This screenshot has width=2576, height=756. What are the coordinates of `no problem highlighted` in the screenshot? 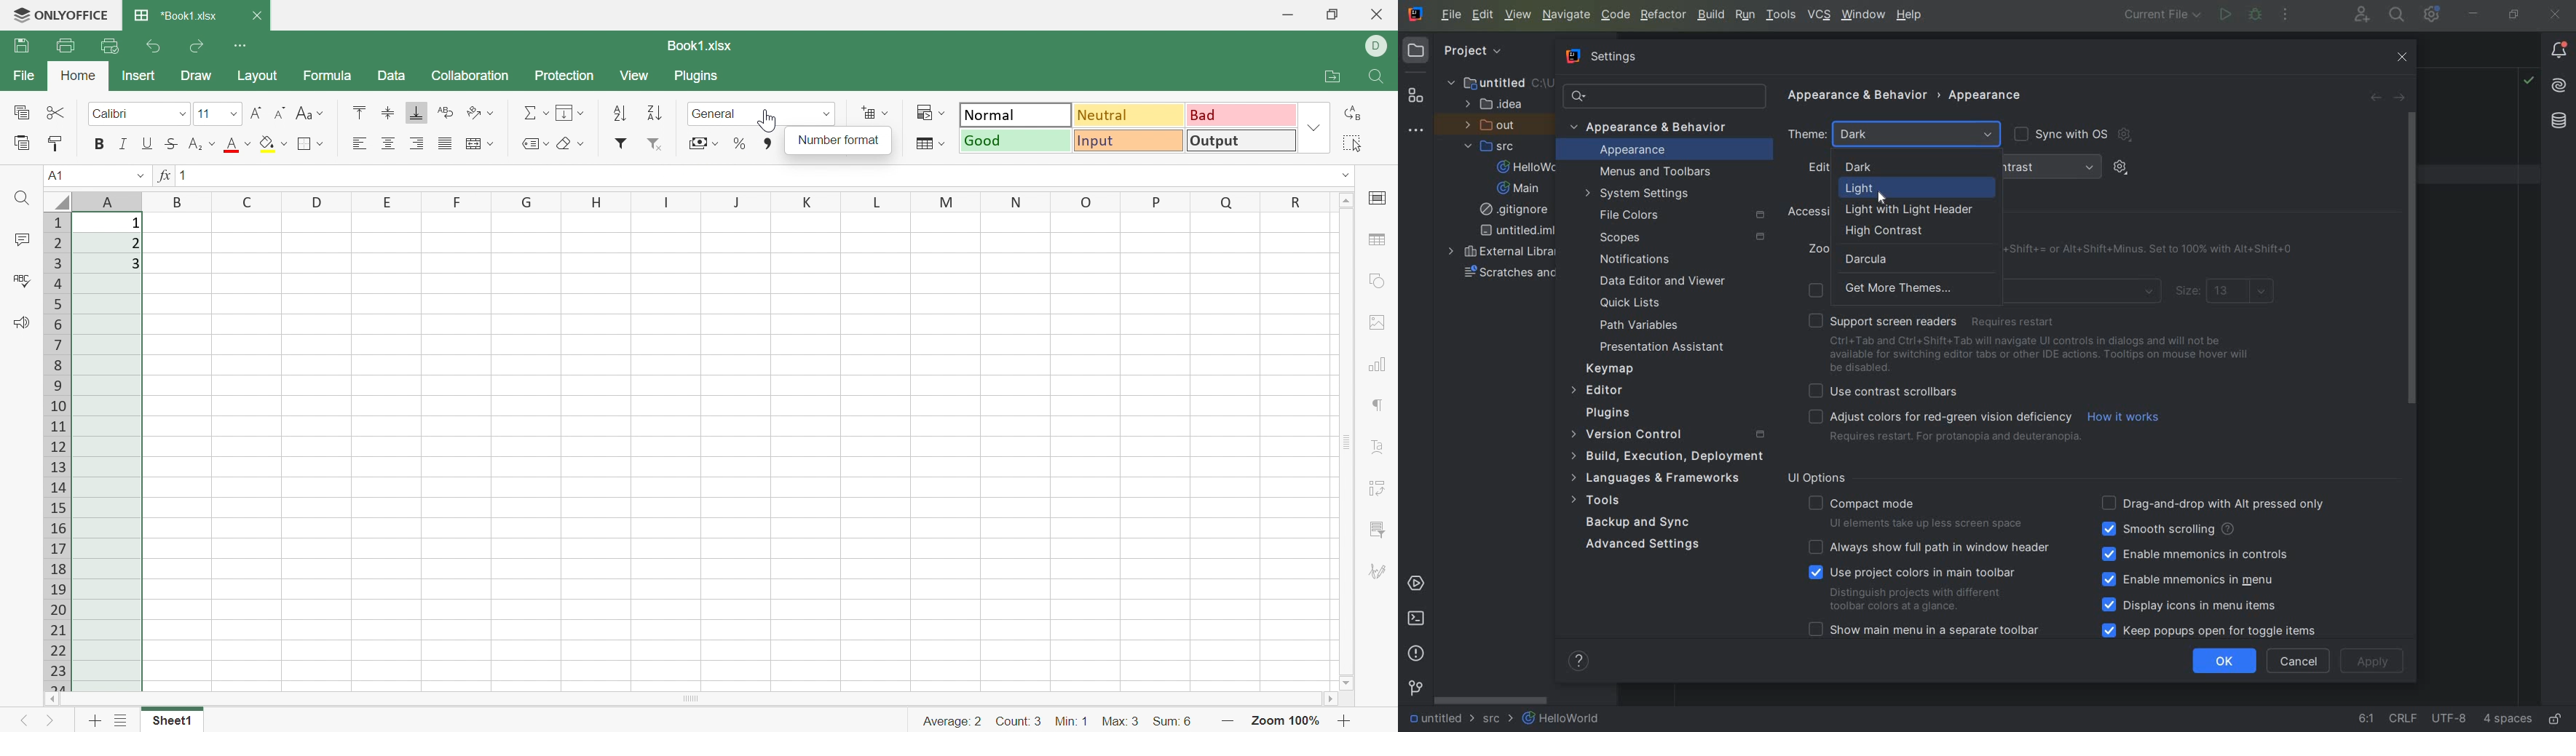 It's located at (2529, 79).